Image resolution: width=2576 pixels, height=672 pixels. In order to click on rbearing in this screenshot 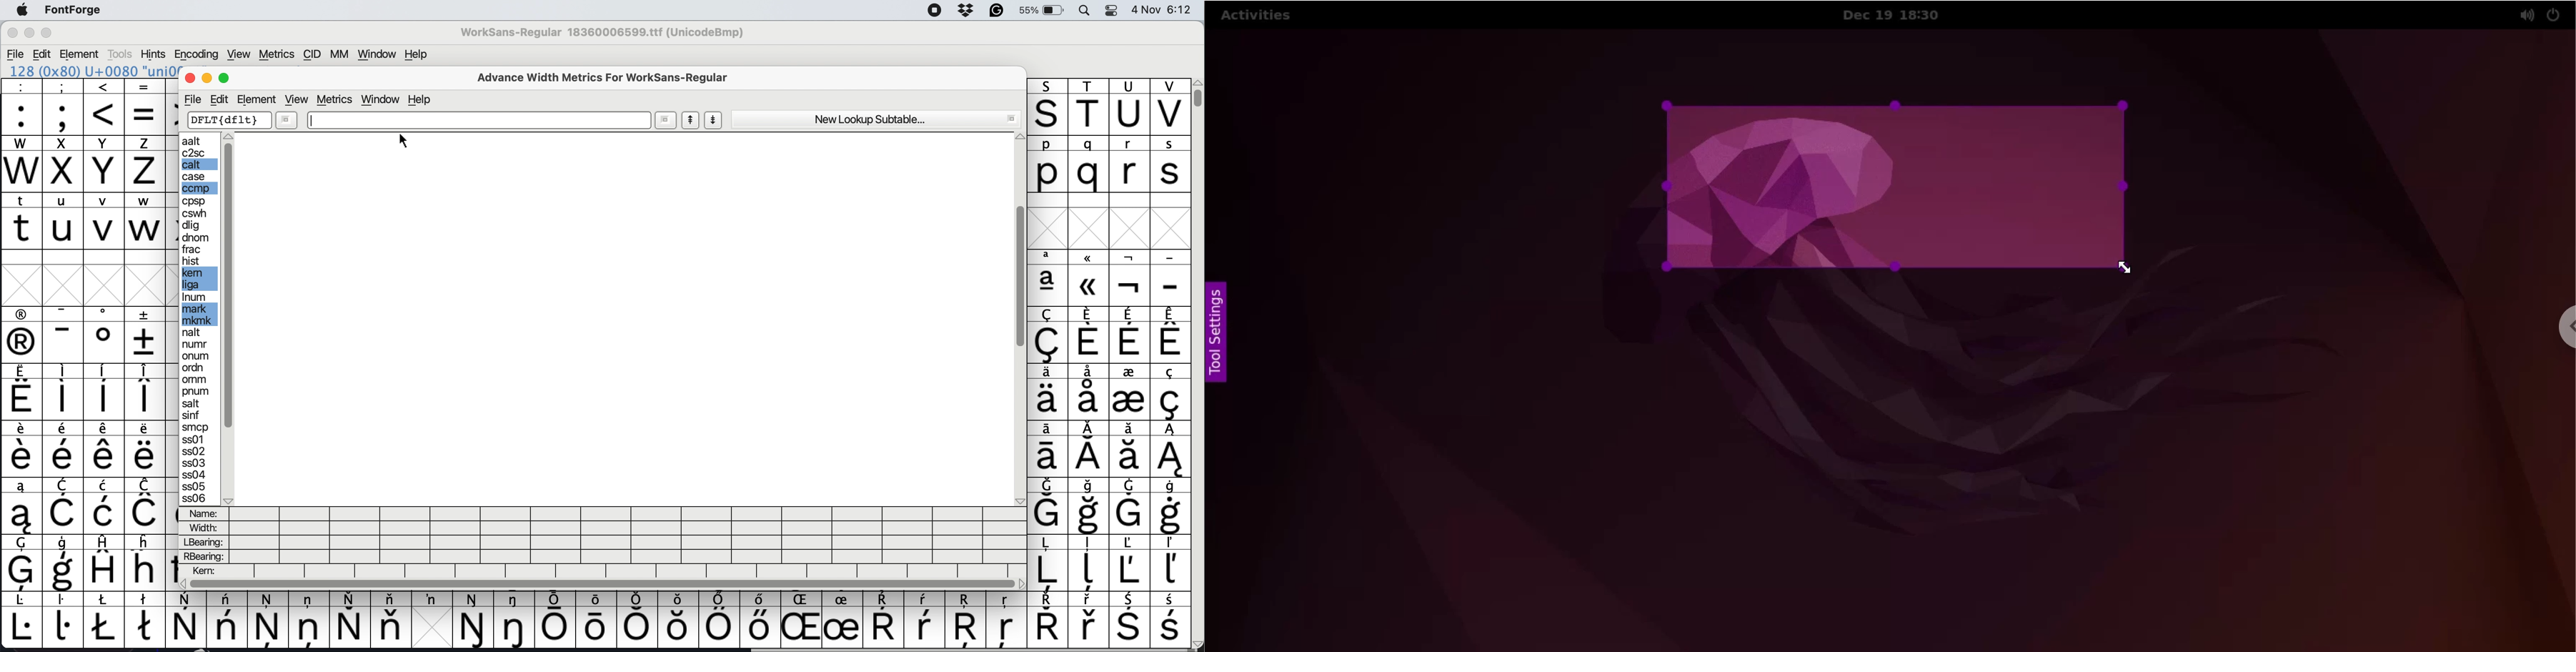, I will do `click(204, 556)`.